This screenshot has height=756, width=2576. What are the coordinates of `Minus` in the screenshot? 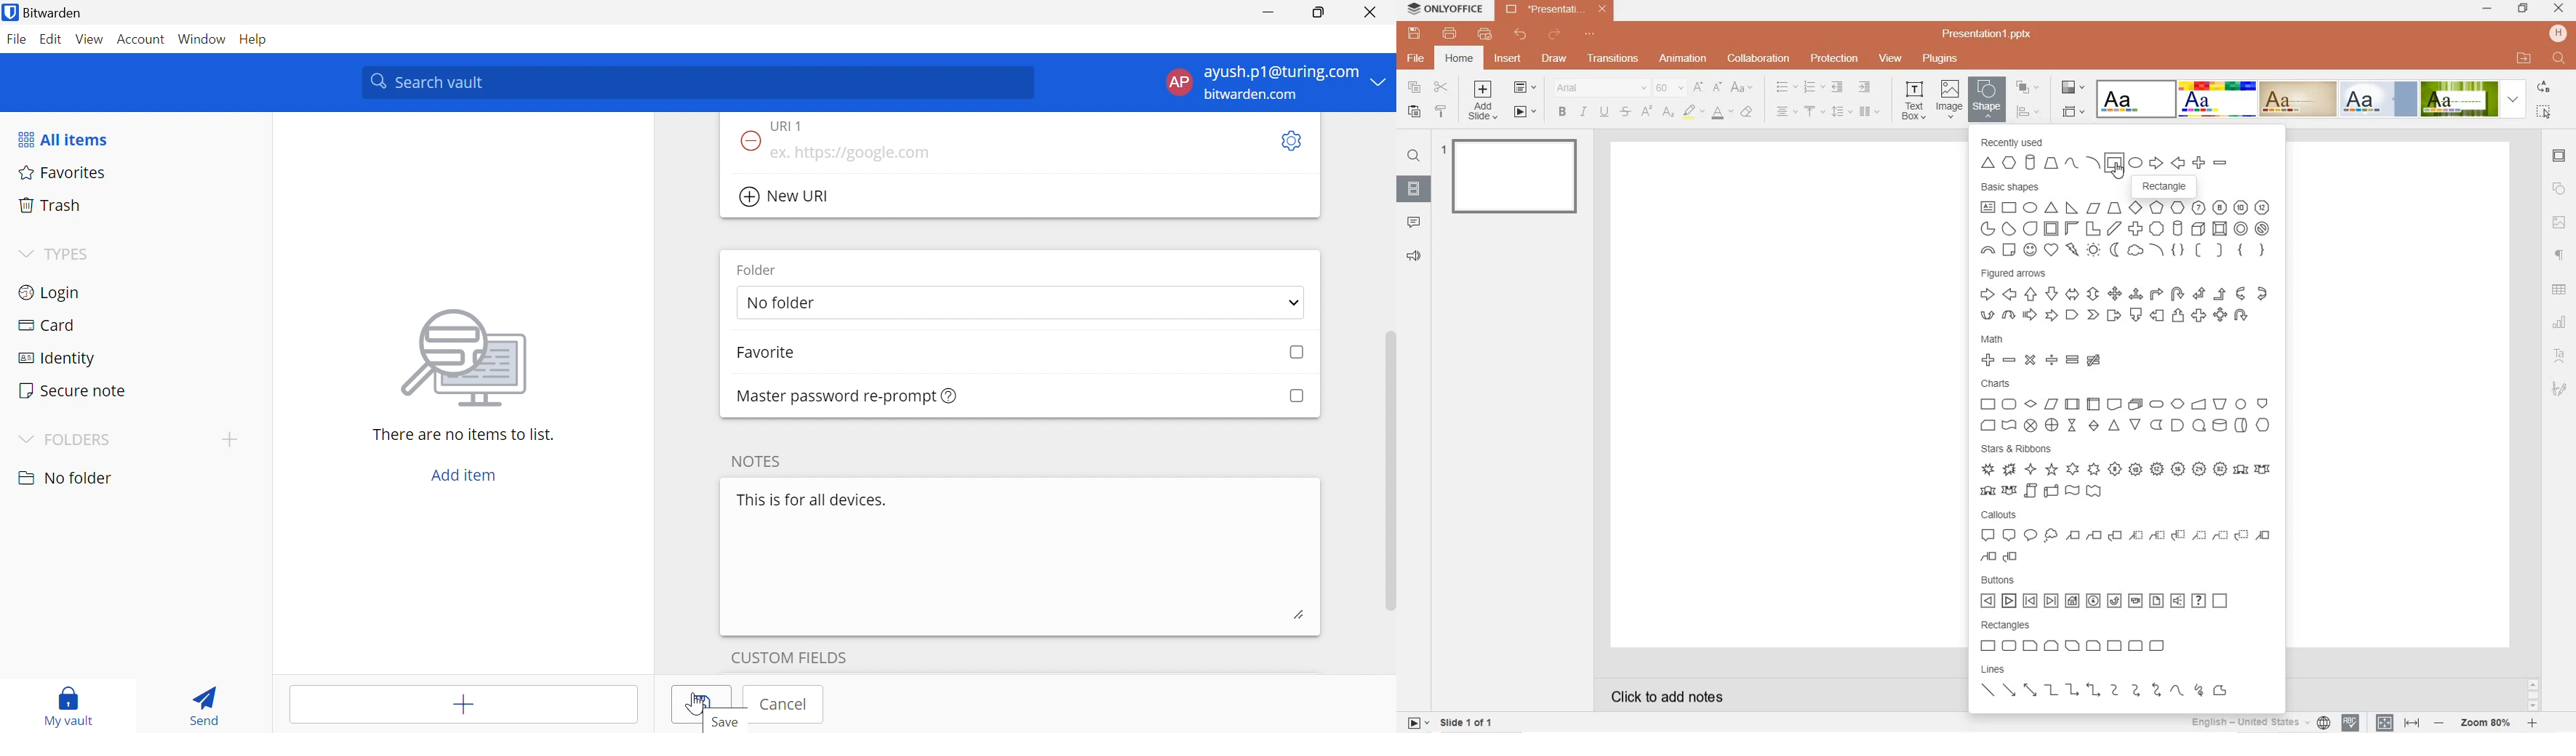 It's located at (2219, 162).